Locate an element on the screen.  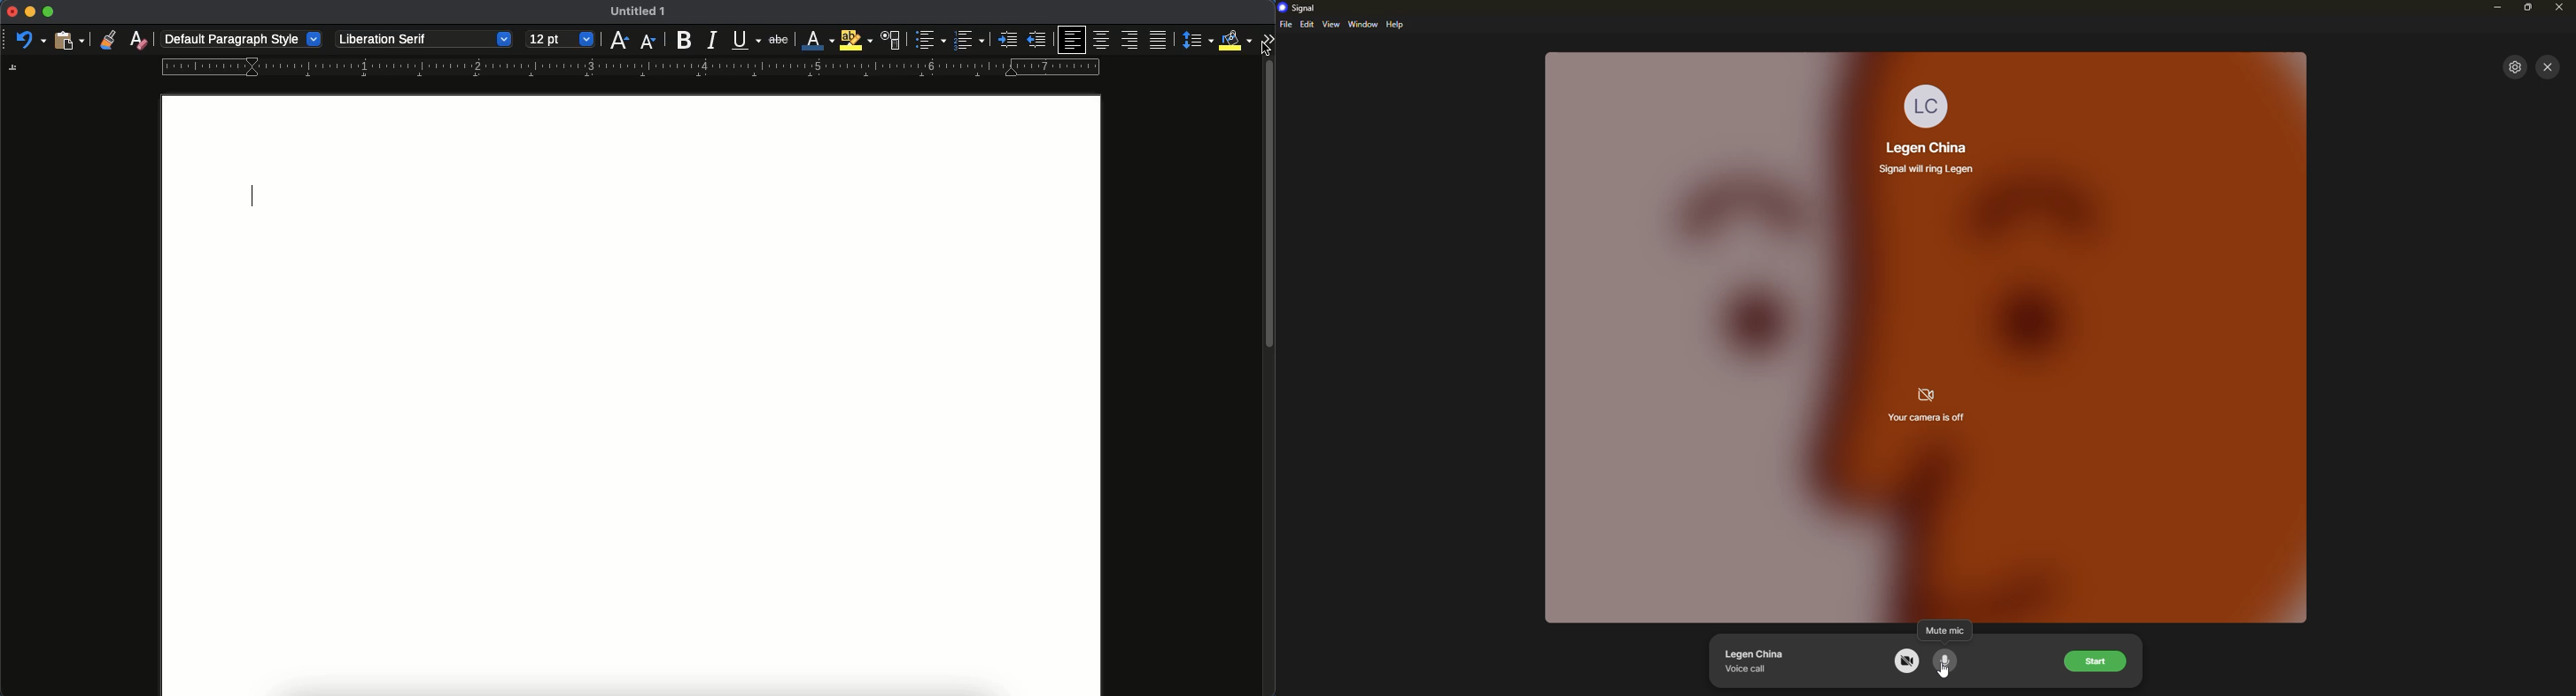
right aligned is located at coordinates (1129, 41).